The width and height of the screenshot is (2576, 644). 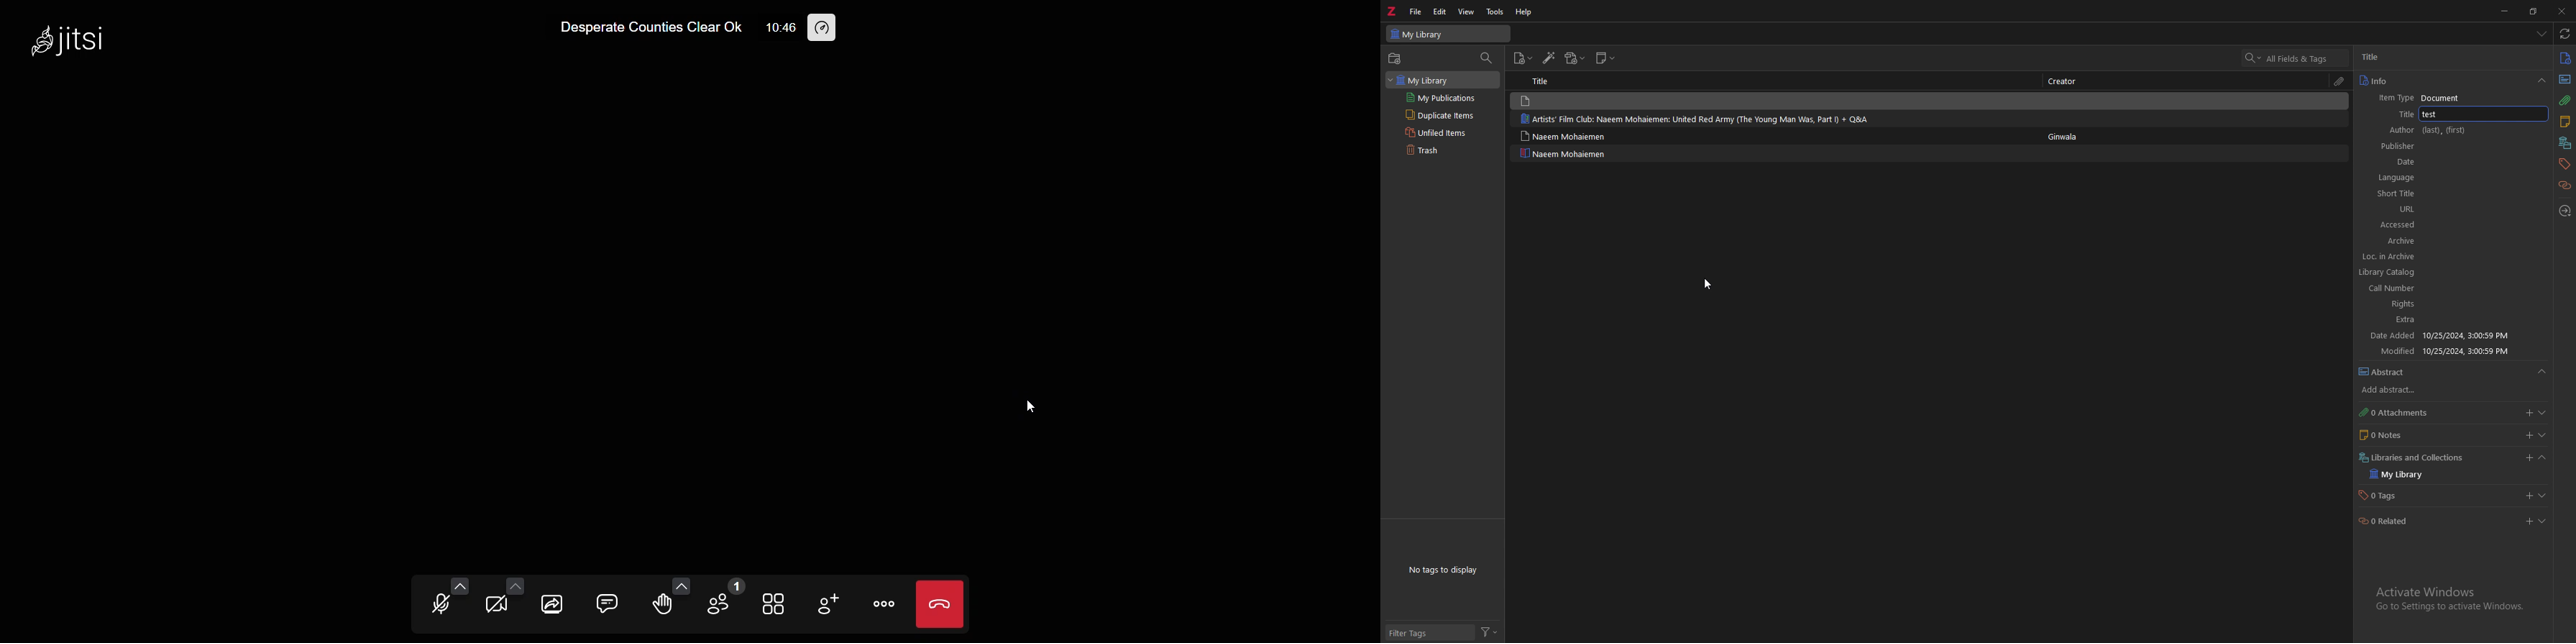 I want to click on item, so click(x=1772, y=135).